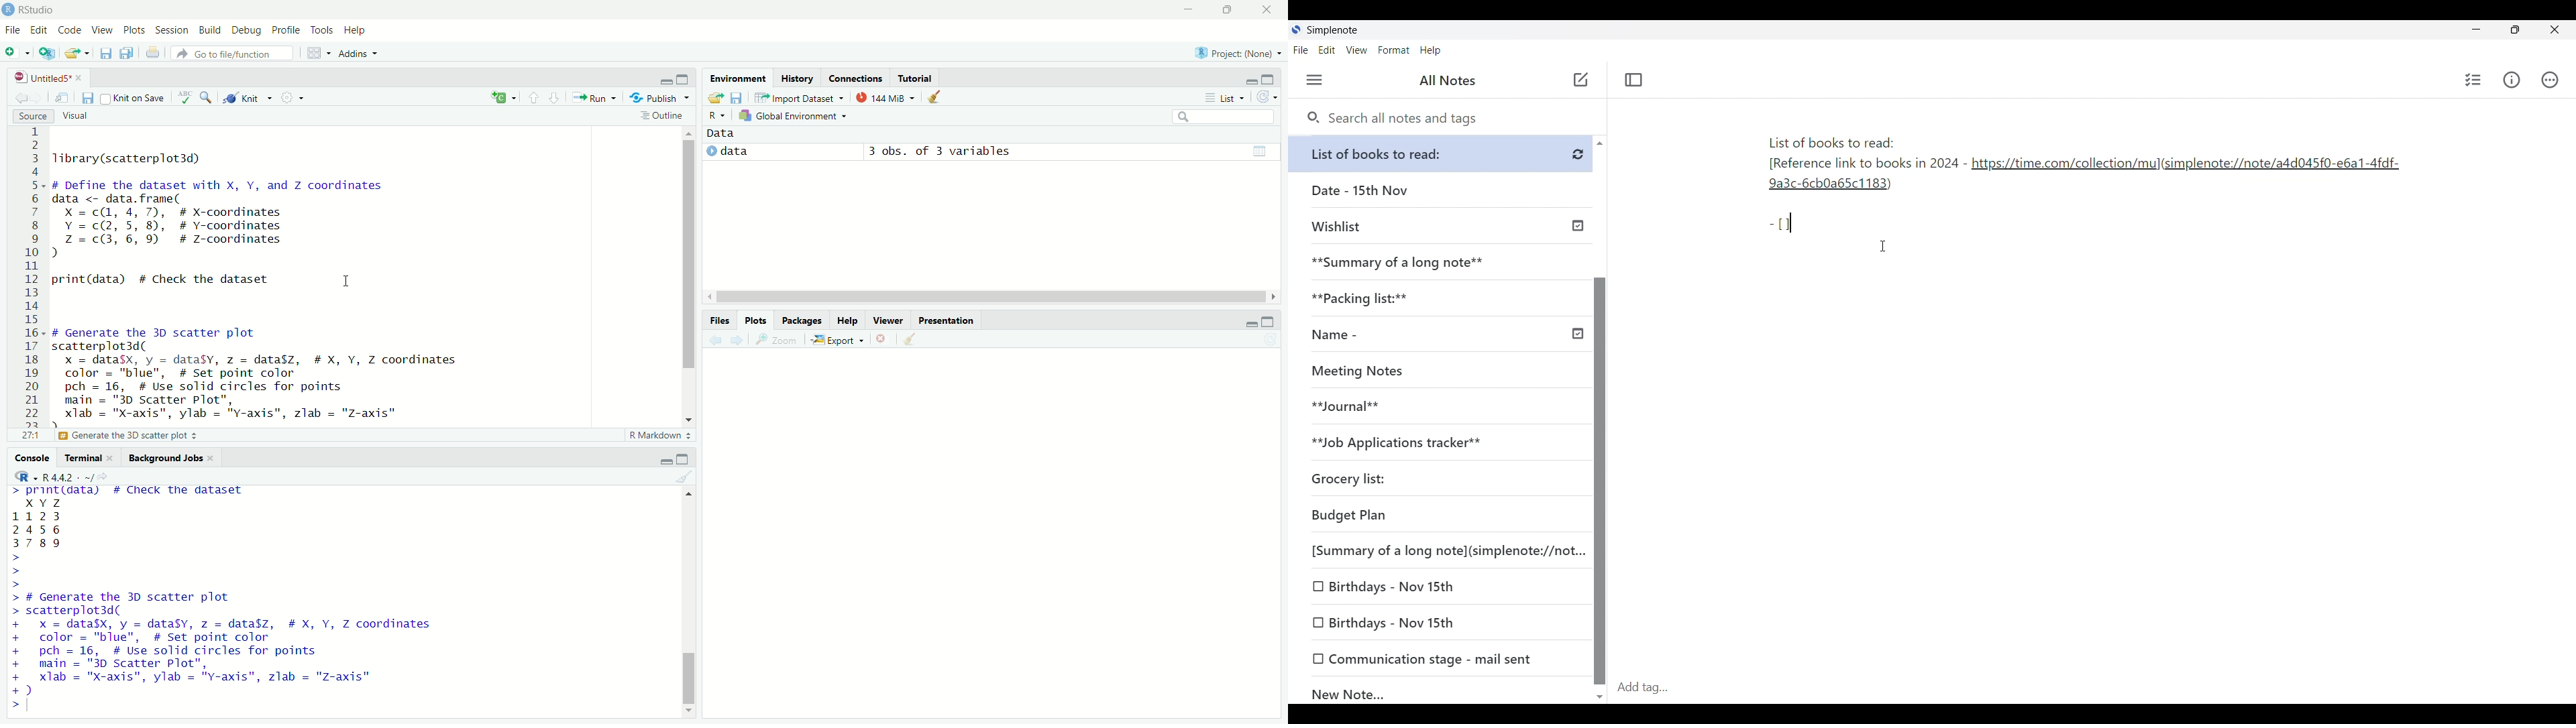  Describe the element at coordinates (935, 96) in the screenshot. I see `clear object from the workspace` at that location.